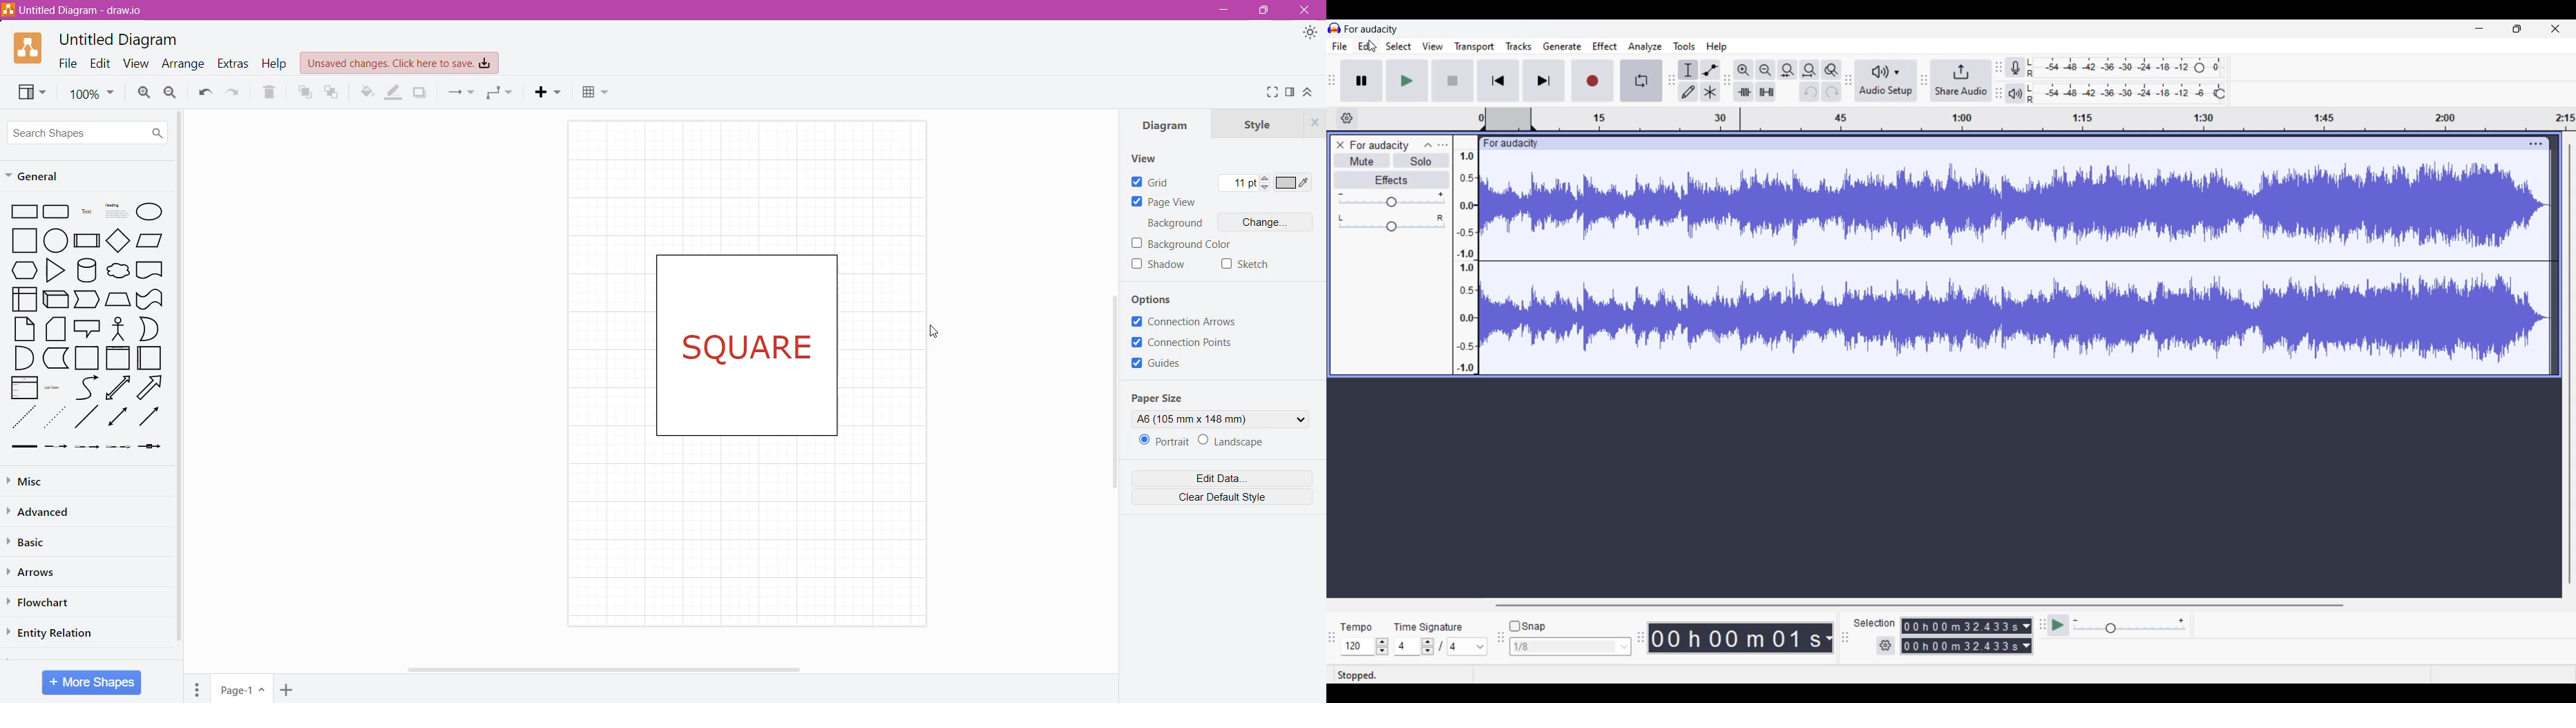 The width and height of the screenshot is (2576, 728). What do you see at coordinates (87, 132) in the screenshot?
I see `Search Shapes` at bounding box center [87, 132].